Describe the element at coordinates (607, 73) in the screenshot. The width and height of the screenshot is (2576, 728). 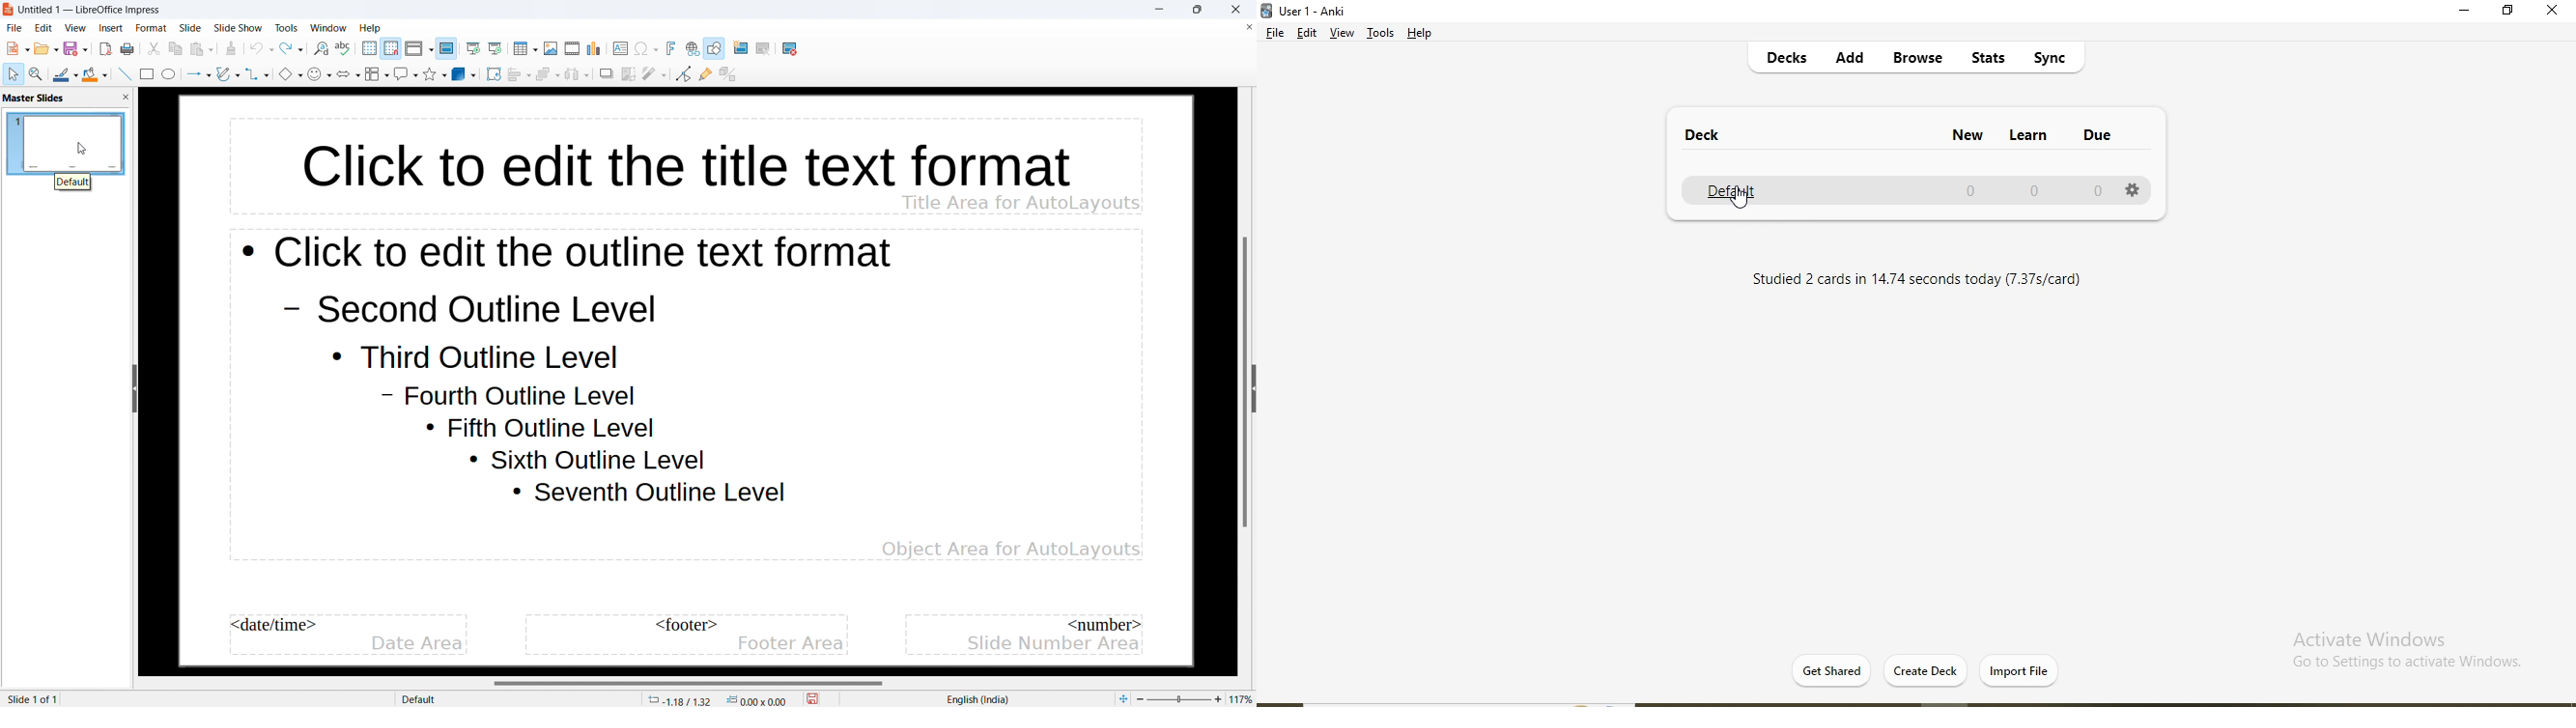
I see `shadow` at that location.